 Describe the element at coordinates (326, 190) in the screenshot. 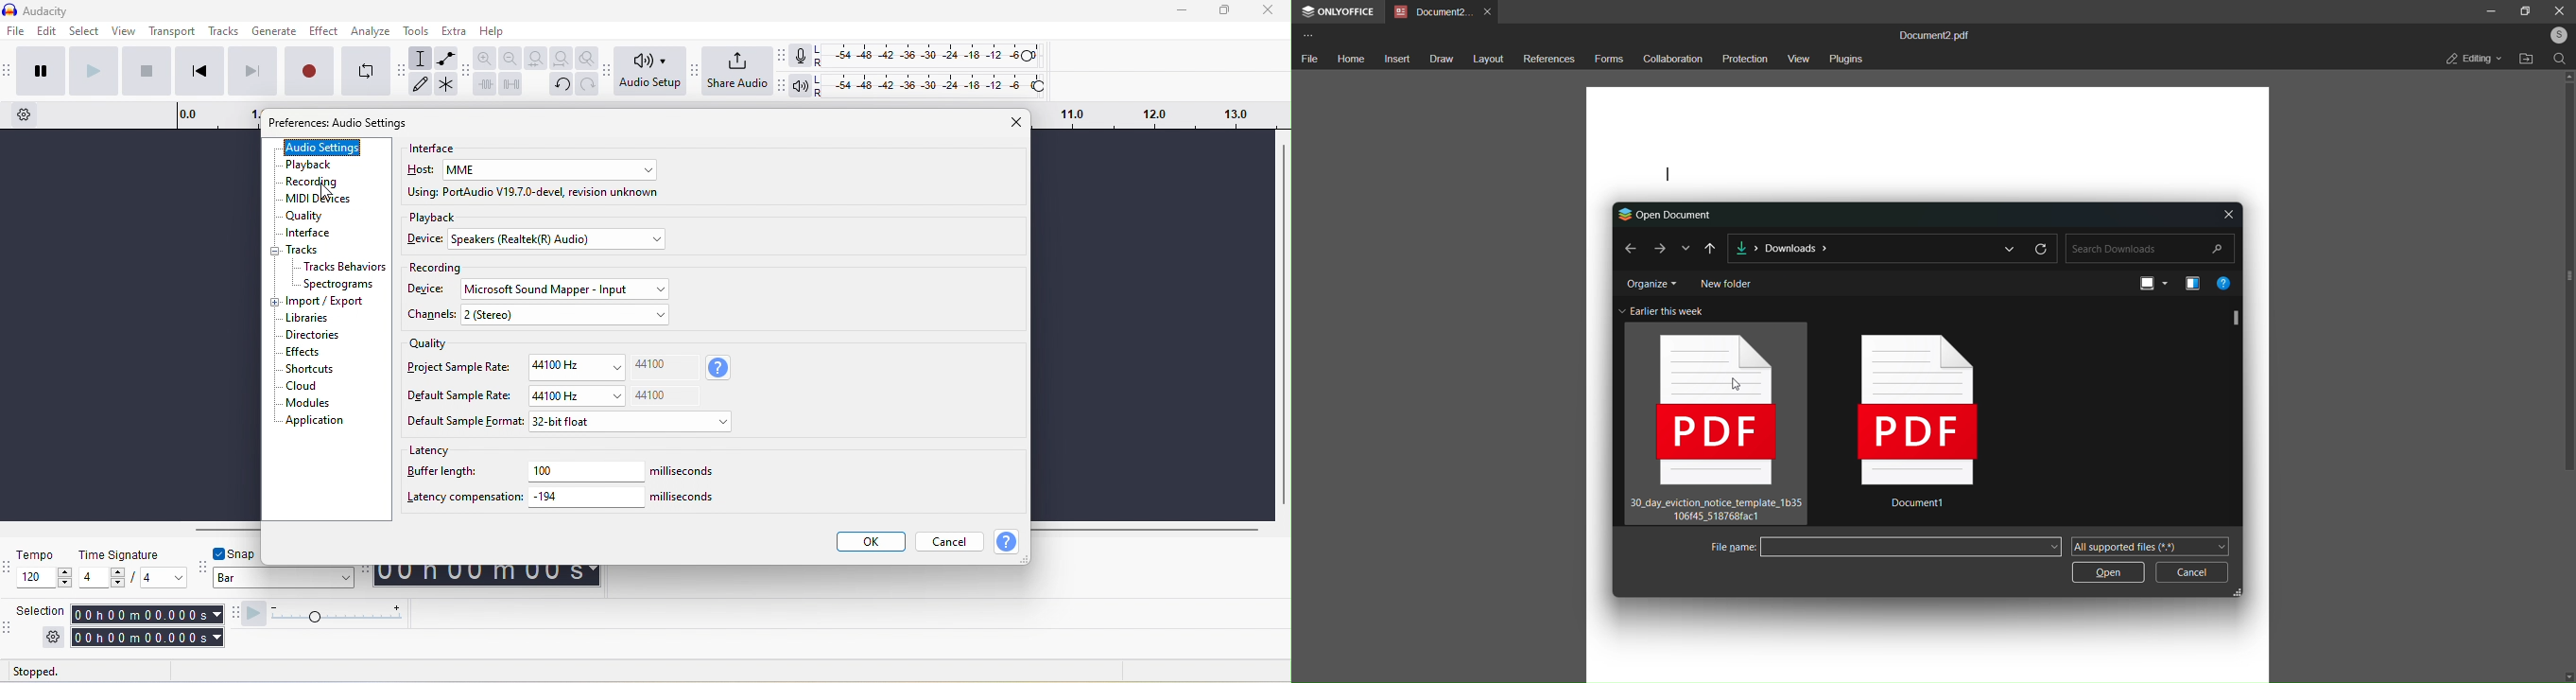

I see `cursor movement` at that location.